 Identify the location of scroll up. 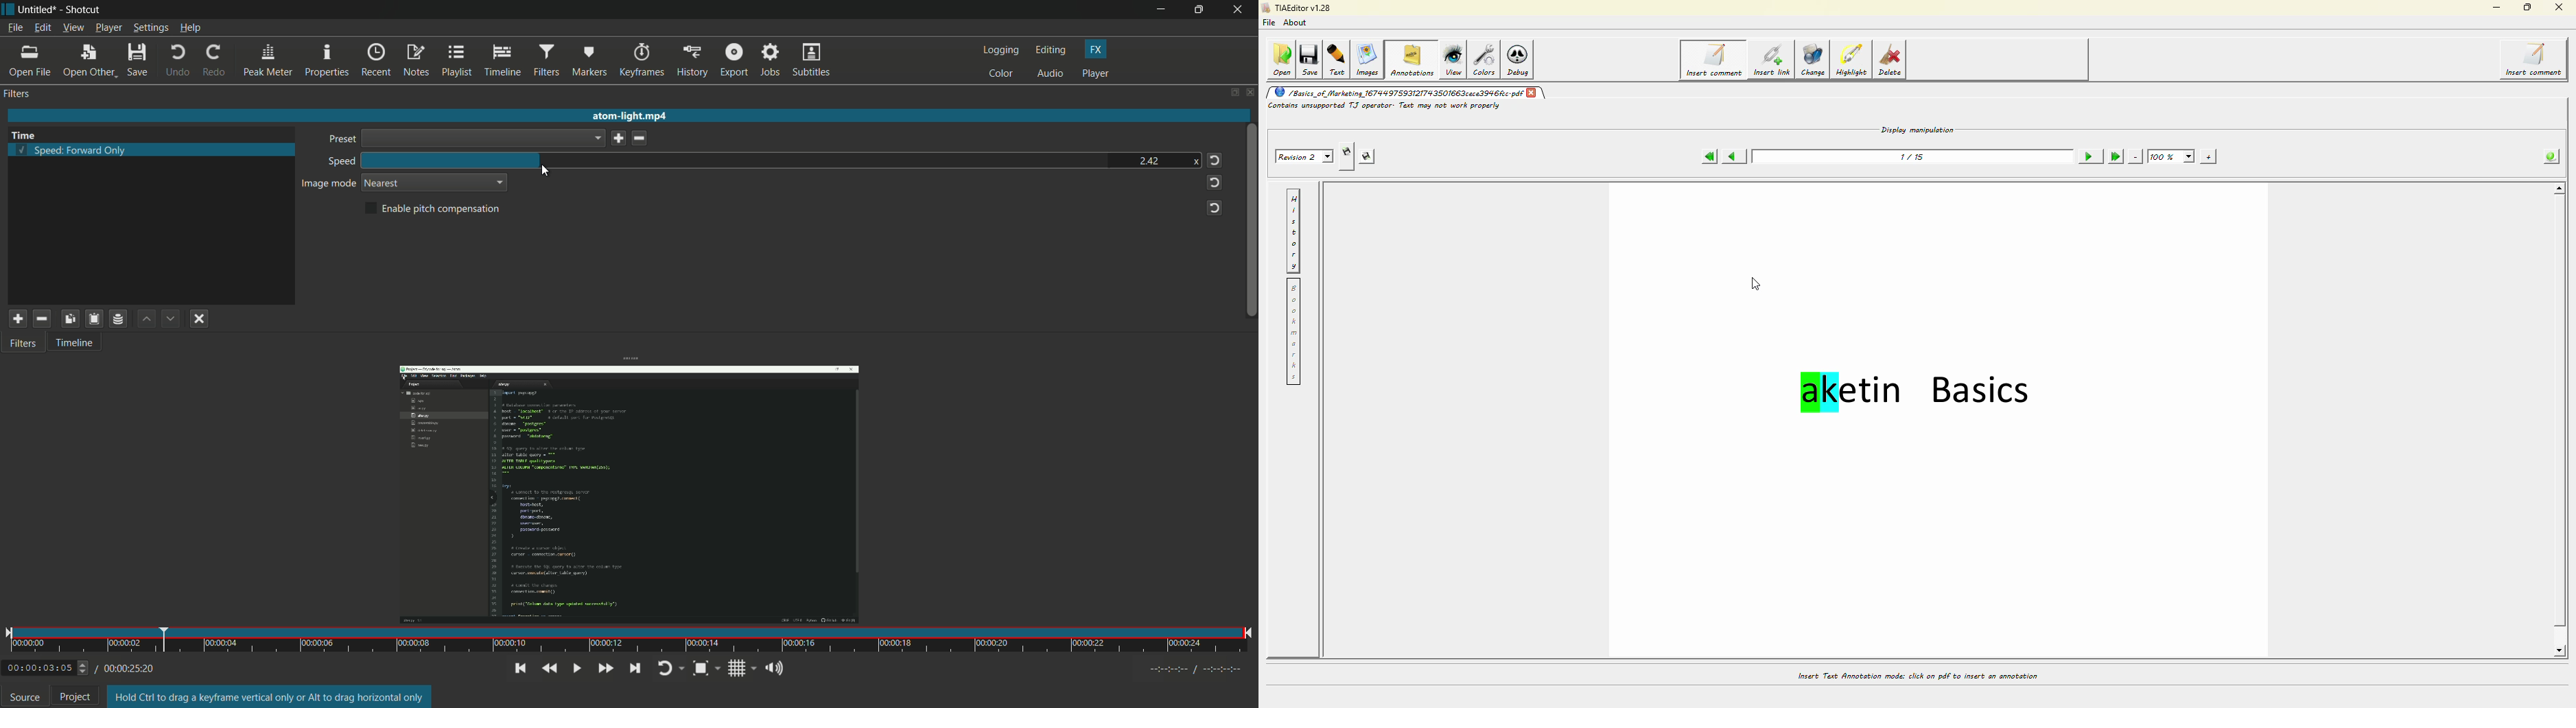
(2557, 189).